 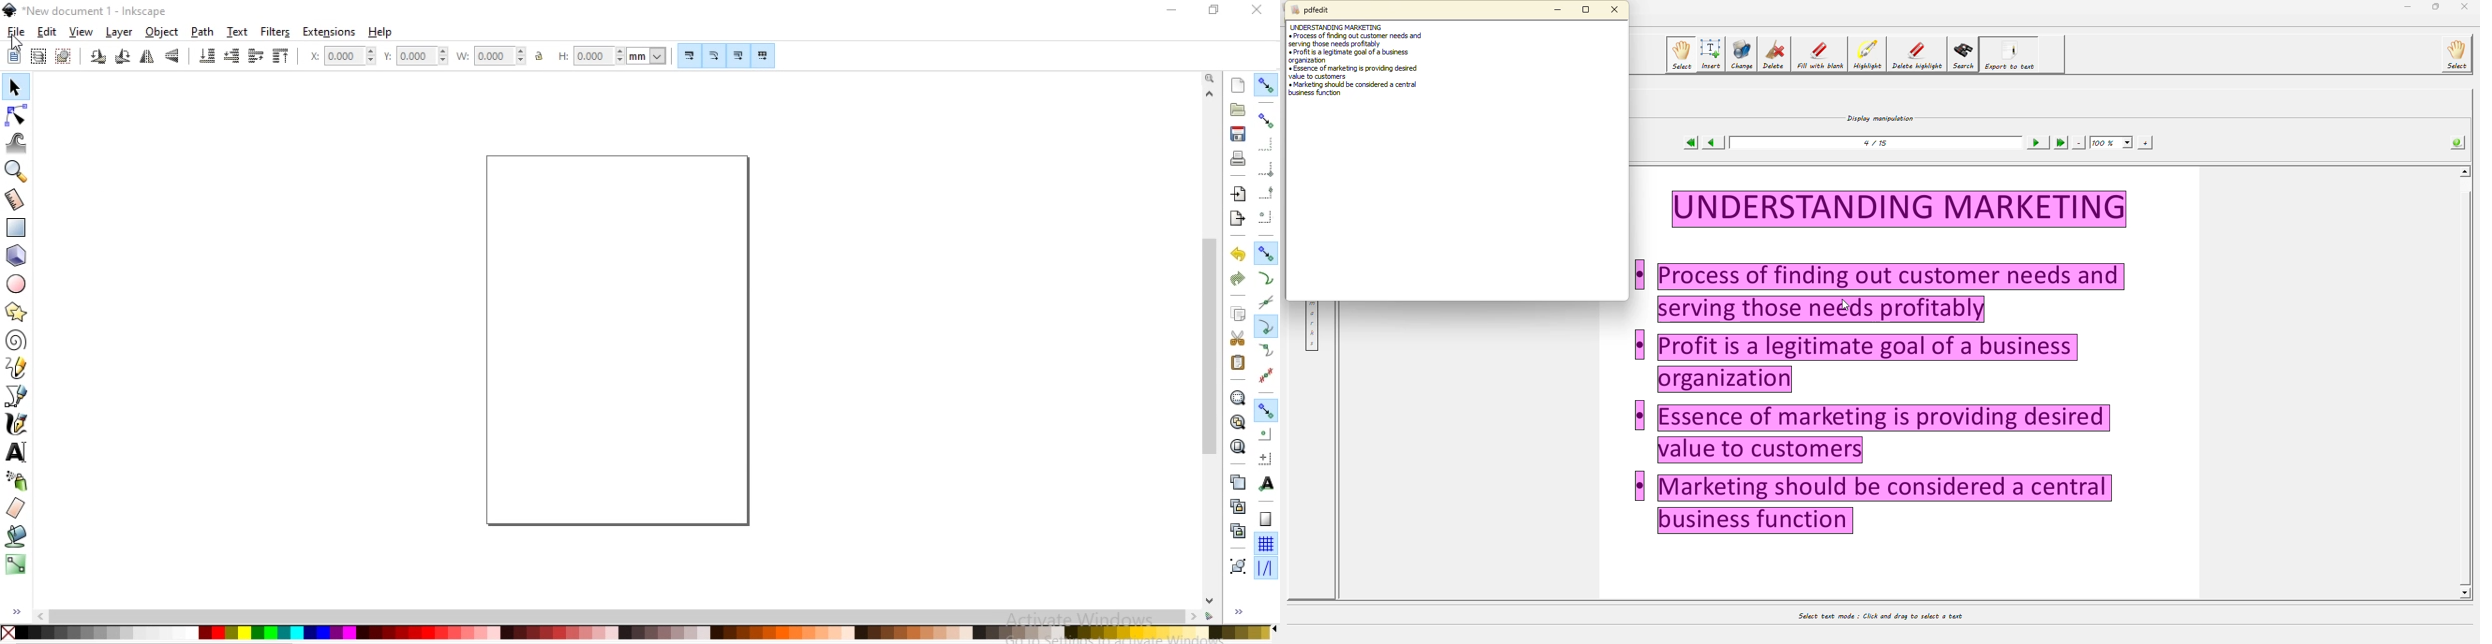 What do you see at coordinates (1895, 293) in the screenshot?
I see `` at bounding box center [1895, 293].